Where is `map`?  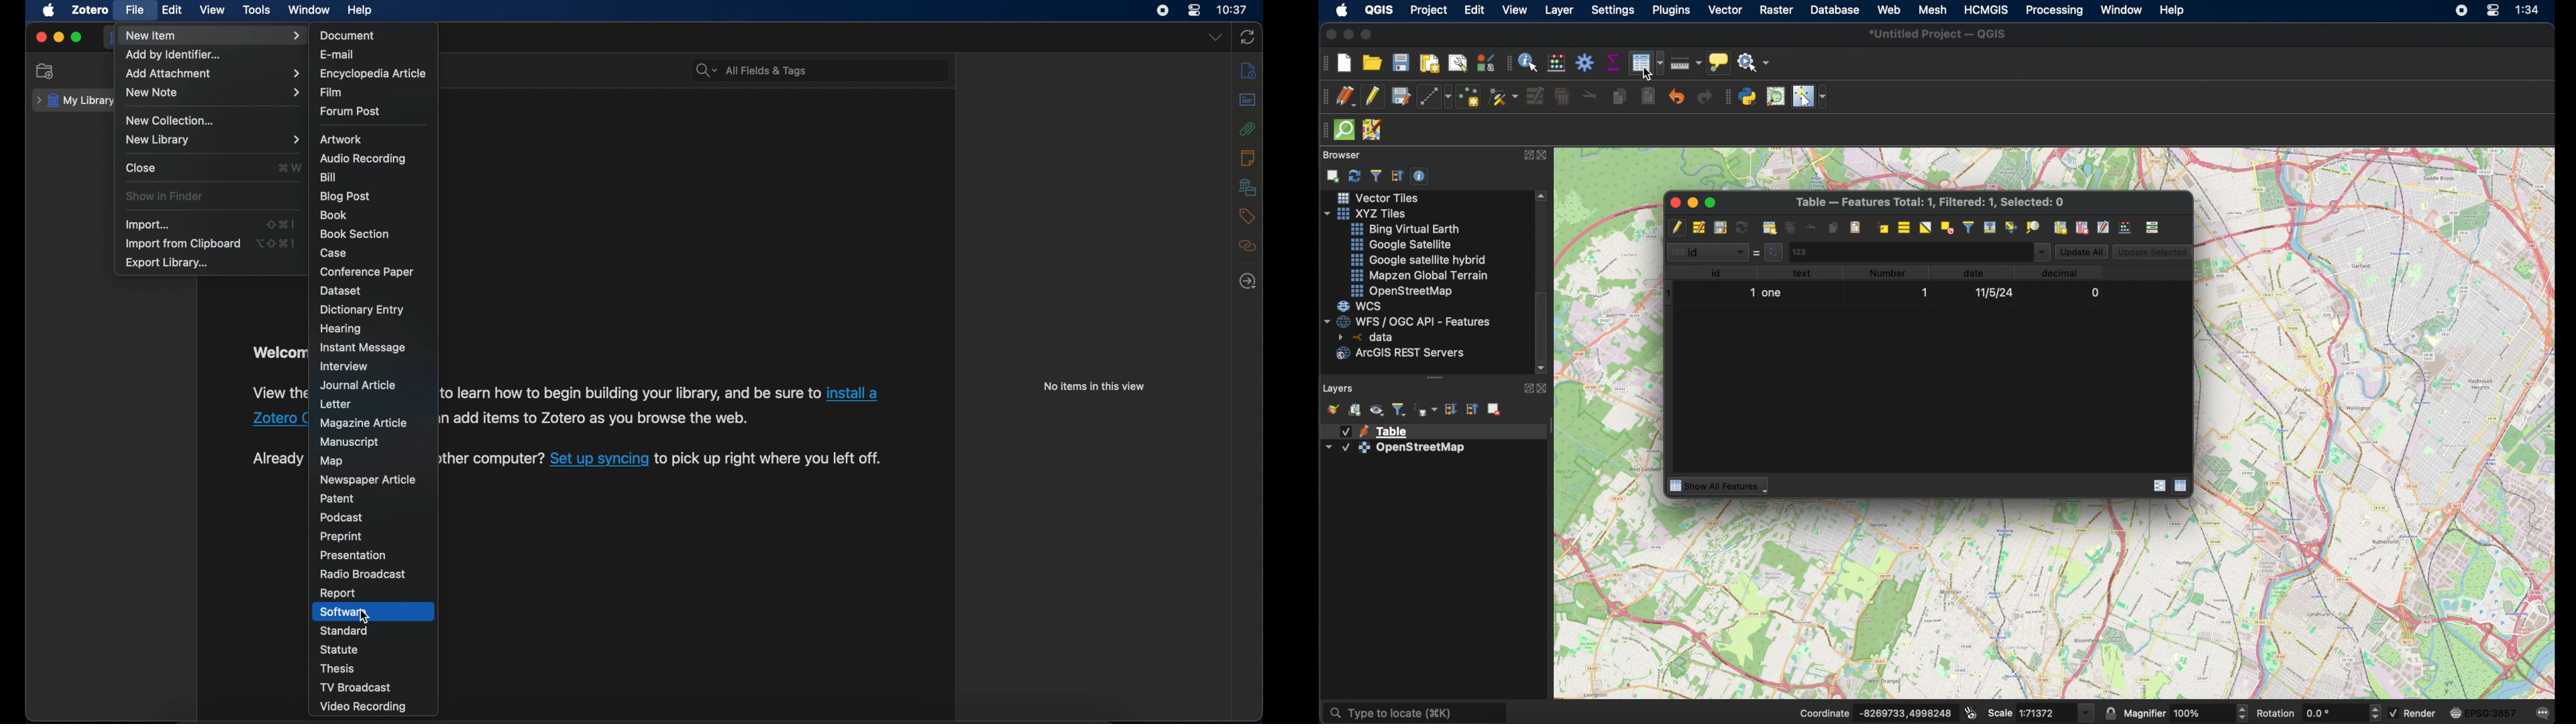 map is located at coordinates (331, 461).